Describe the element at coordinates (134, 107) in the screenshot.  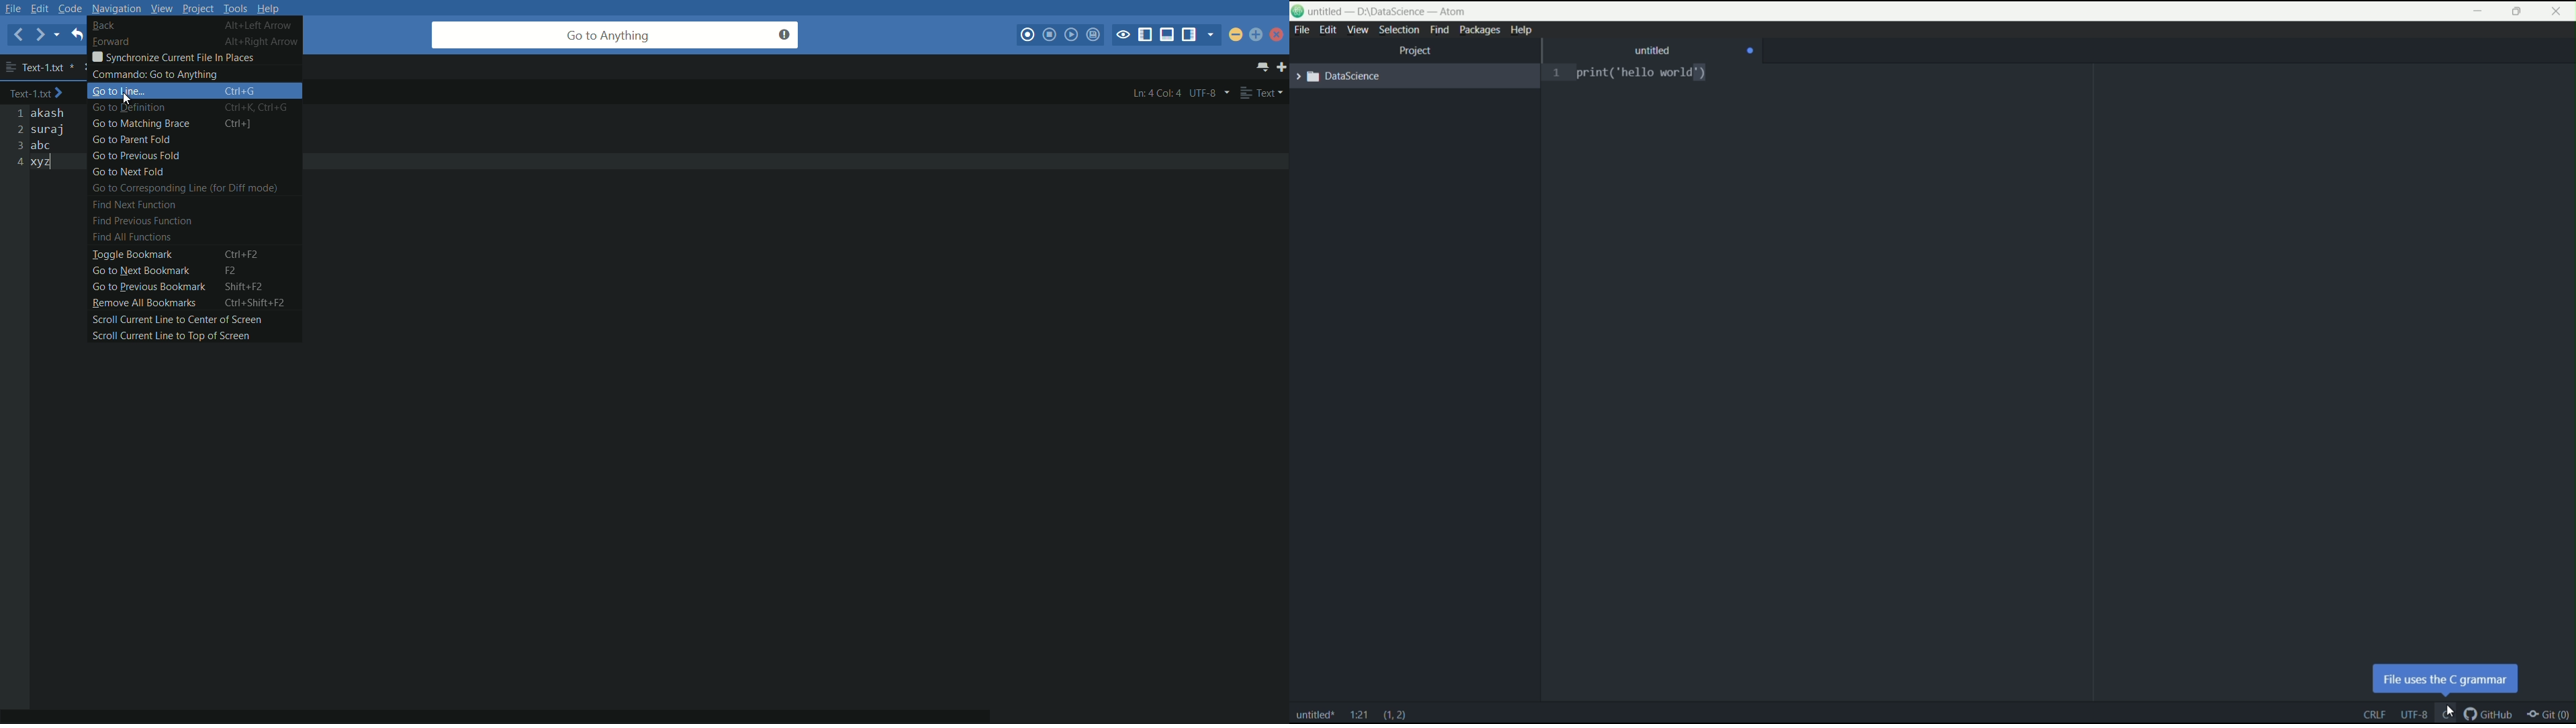
I see `Go to Definition` at that location.